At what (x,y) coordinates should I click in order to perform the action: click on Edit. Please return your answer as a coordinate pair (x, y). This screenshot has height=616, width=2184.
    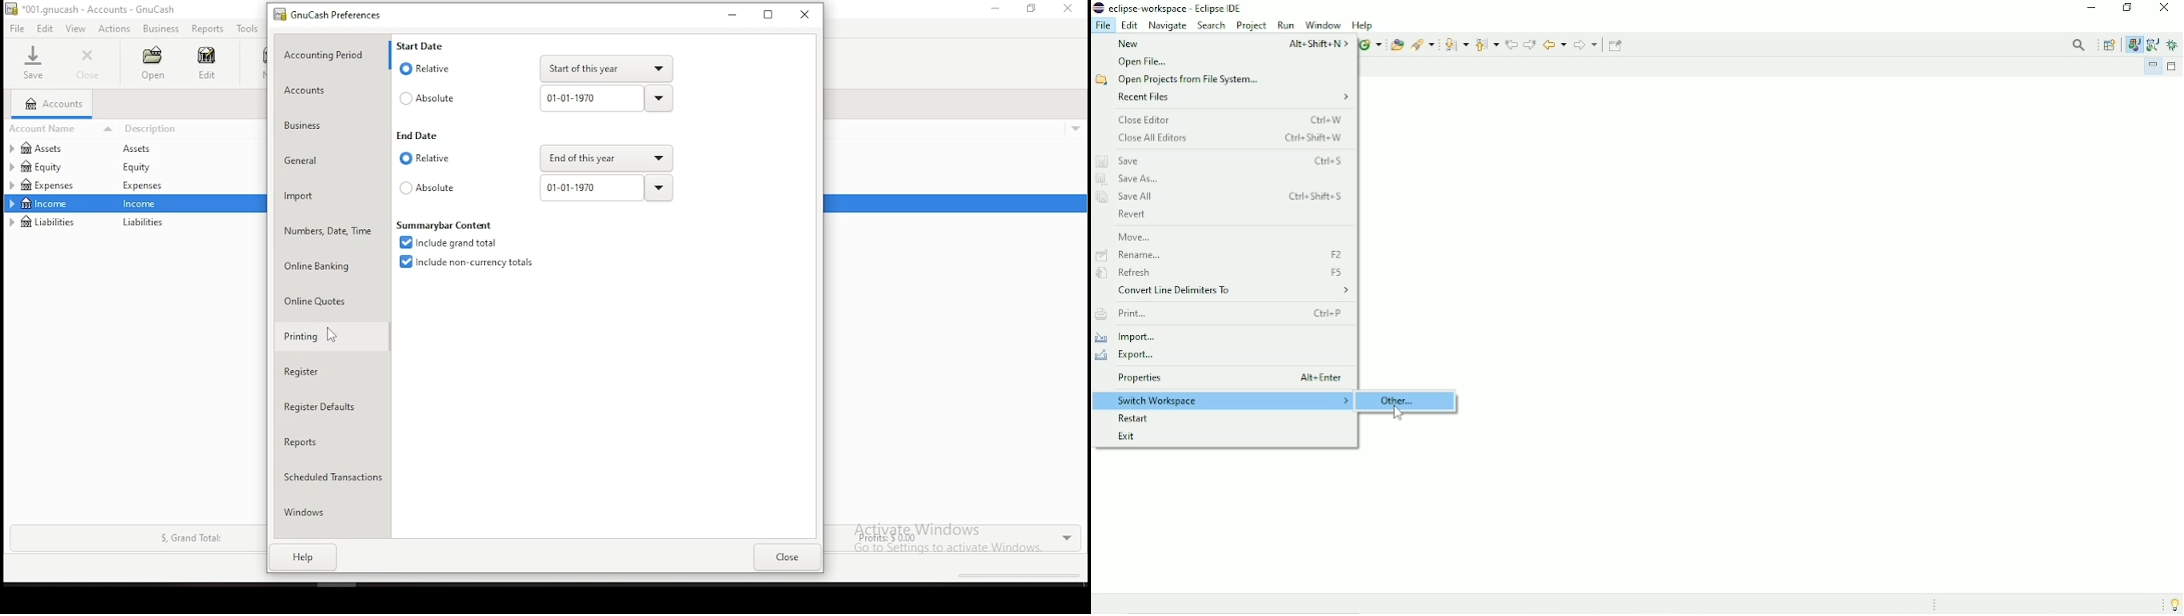
    Looking at the image, I should click on (1130, 25).